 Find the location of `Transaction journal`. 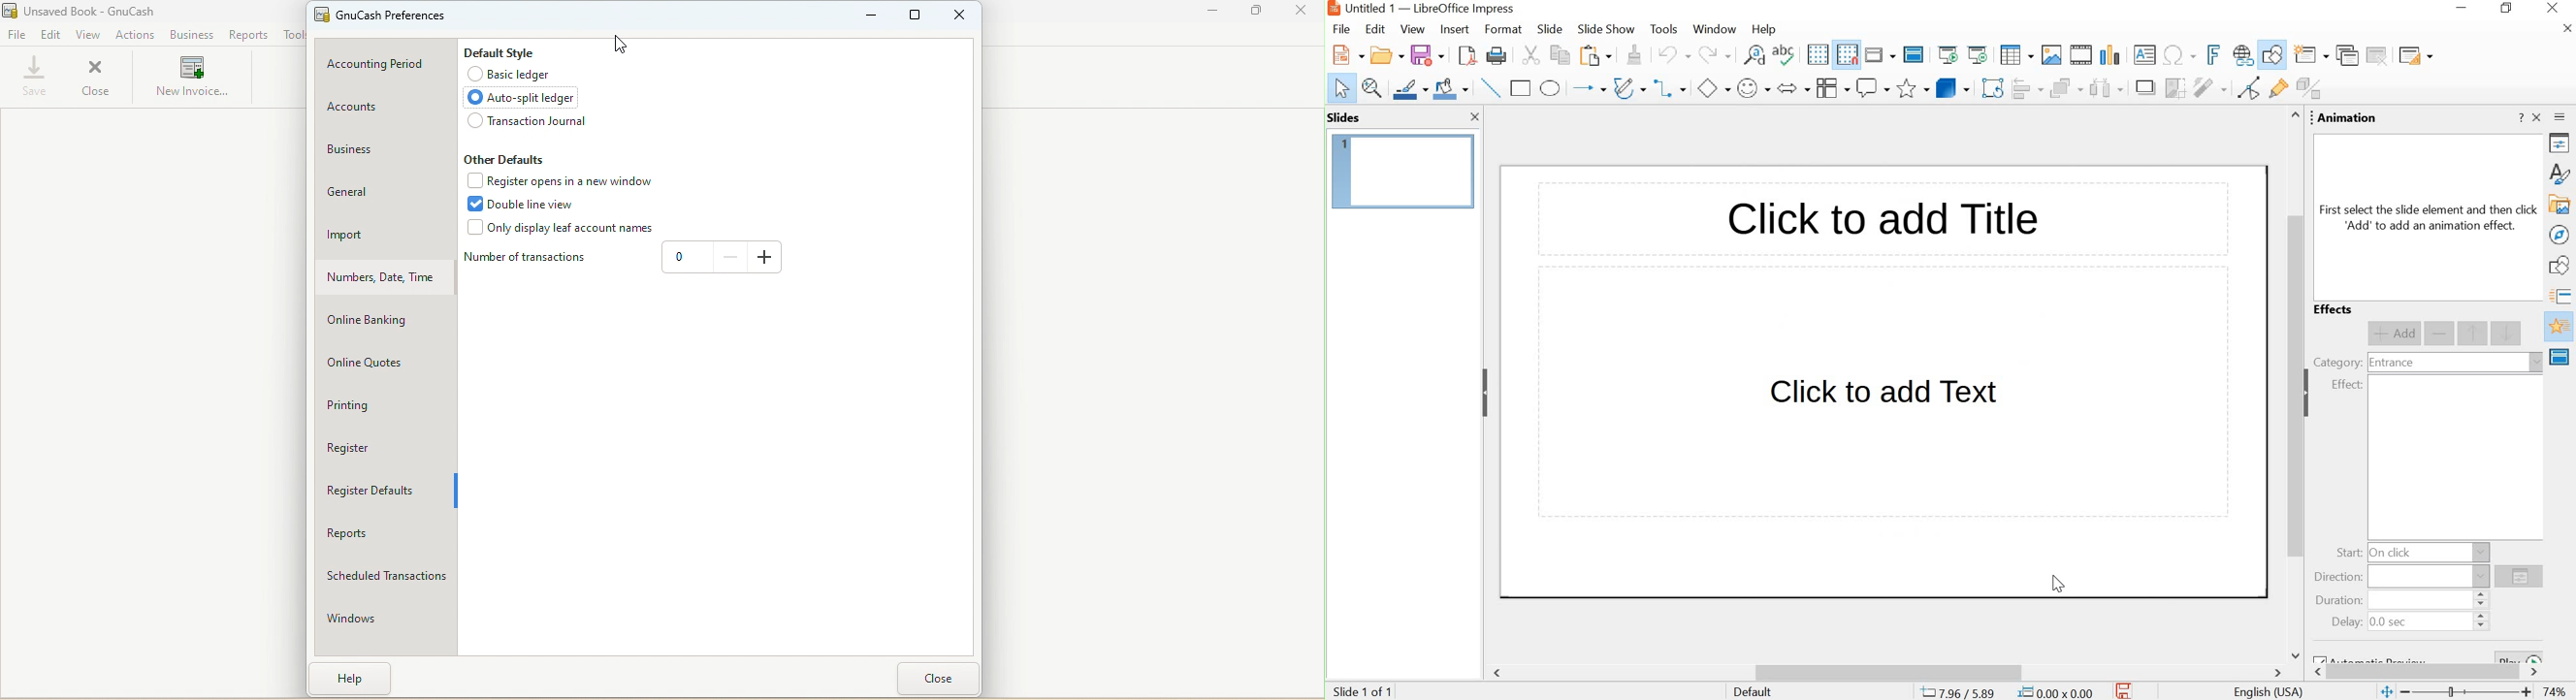

Transaction journal is located at coordinates (524, 122).